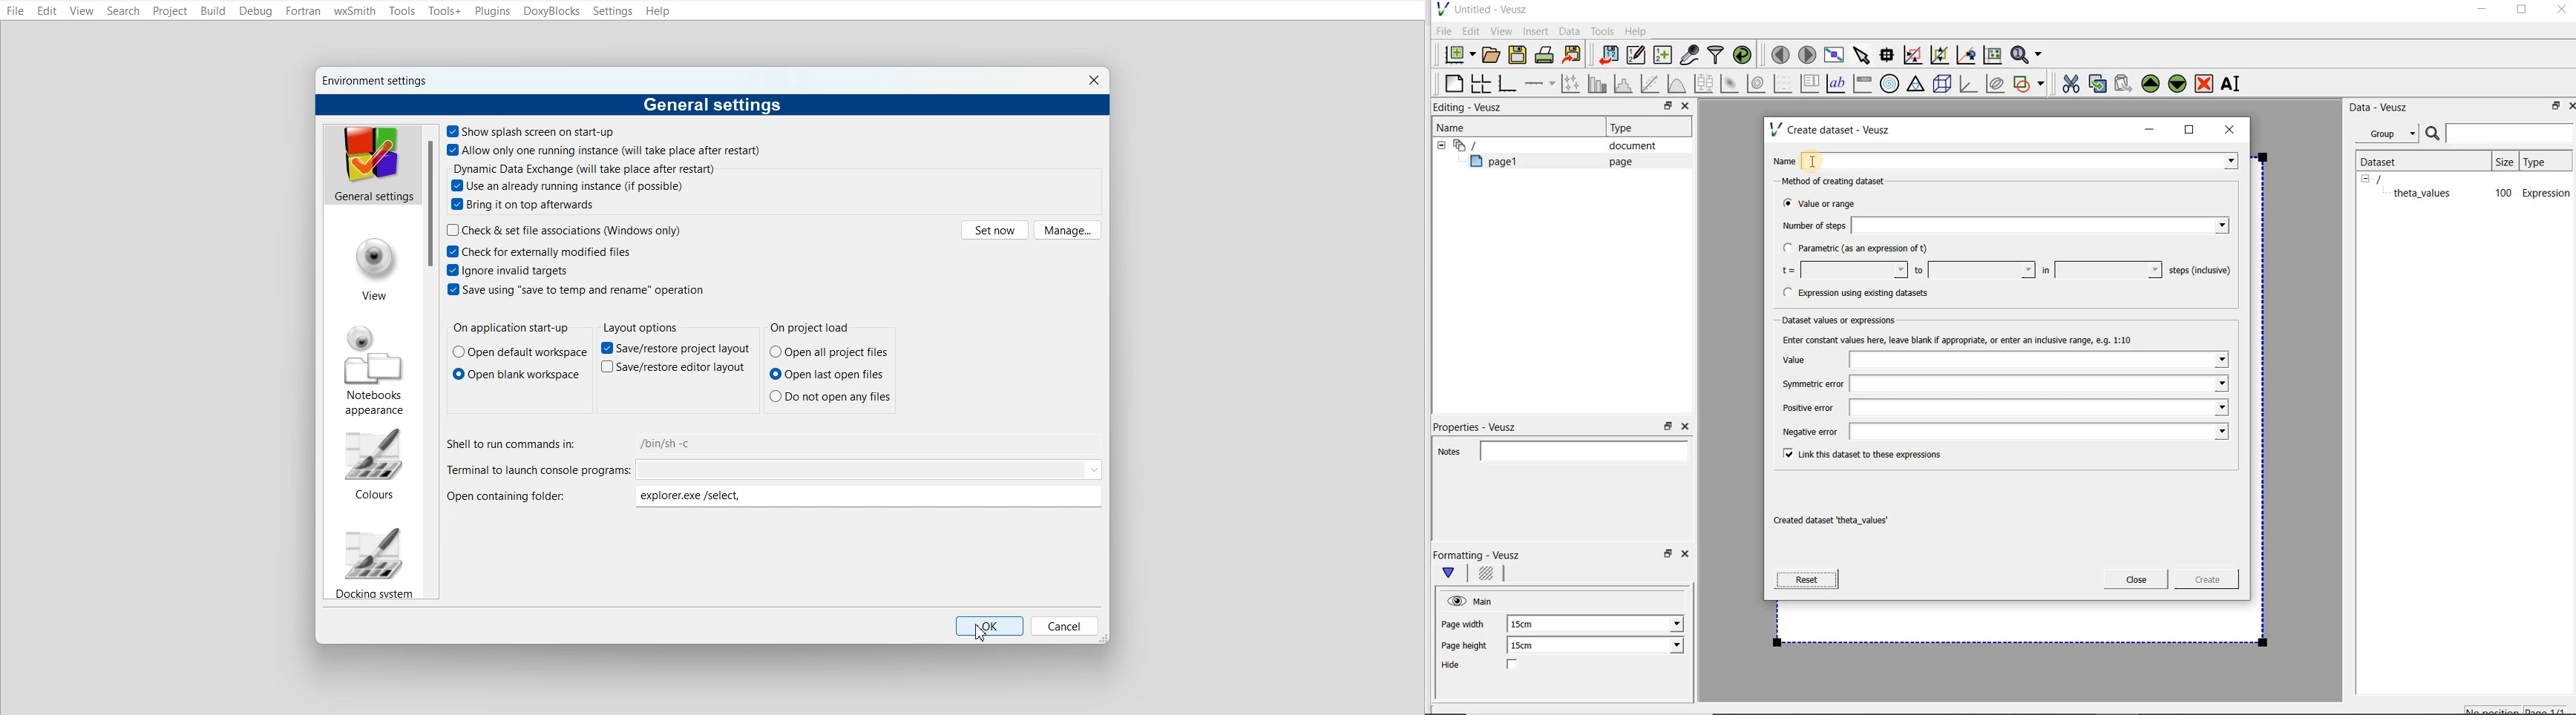 The height and width of the screenshot is (728, 2576). What do you see at coordinates (2560, 12) in the screenshot?
I see `Close` at bounding box center [2560, 12].